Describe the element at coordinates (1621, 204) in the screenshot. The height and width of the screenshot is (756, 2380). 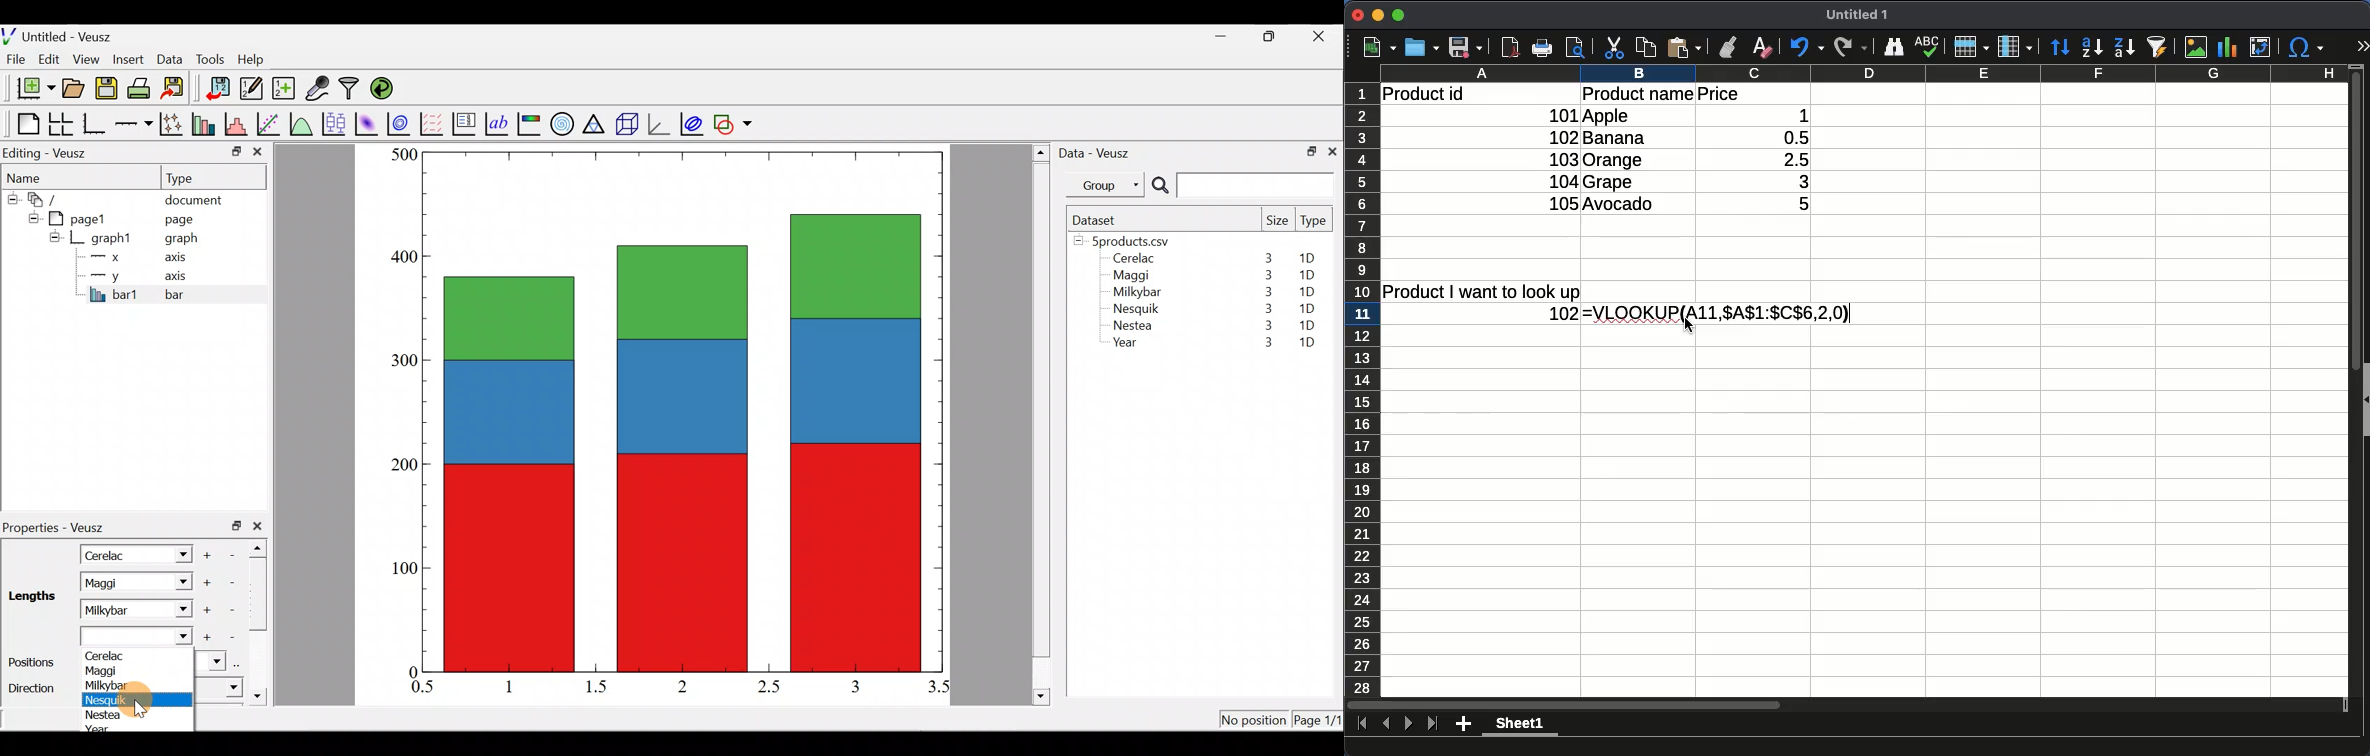
I see `avocado` at that location.